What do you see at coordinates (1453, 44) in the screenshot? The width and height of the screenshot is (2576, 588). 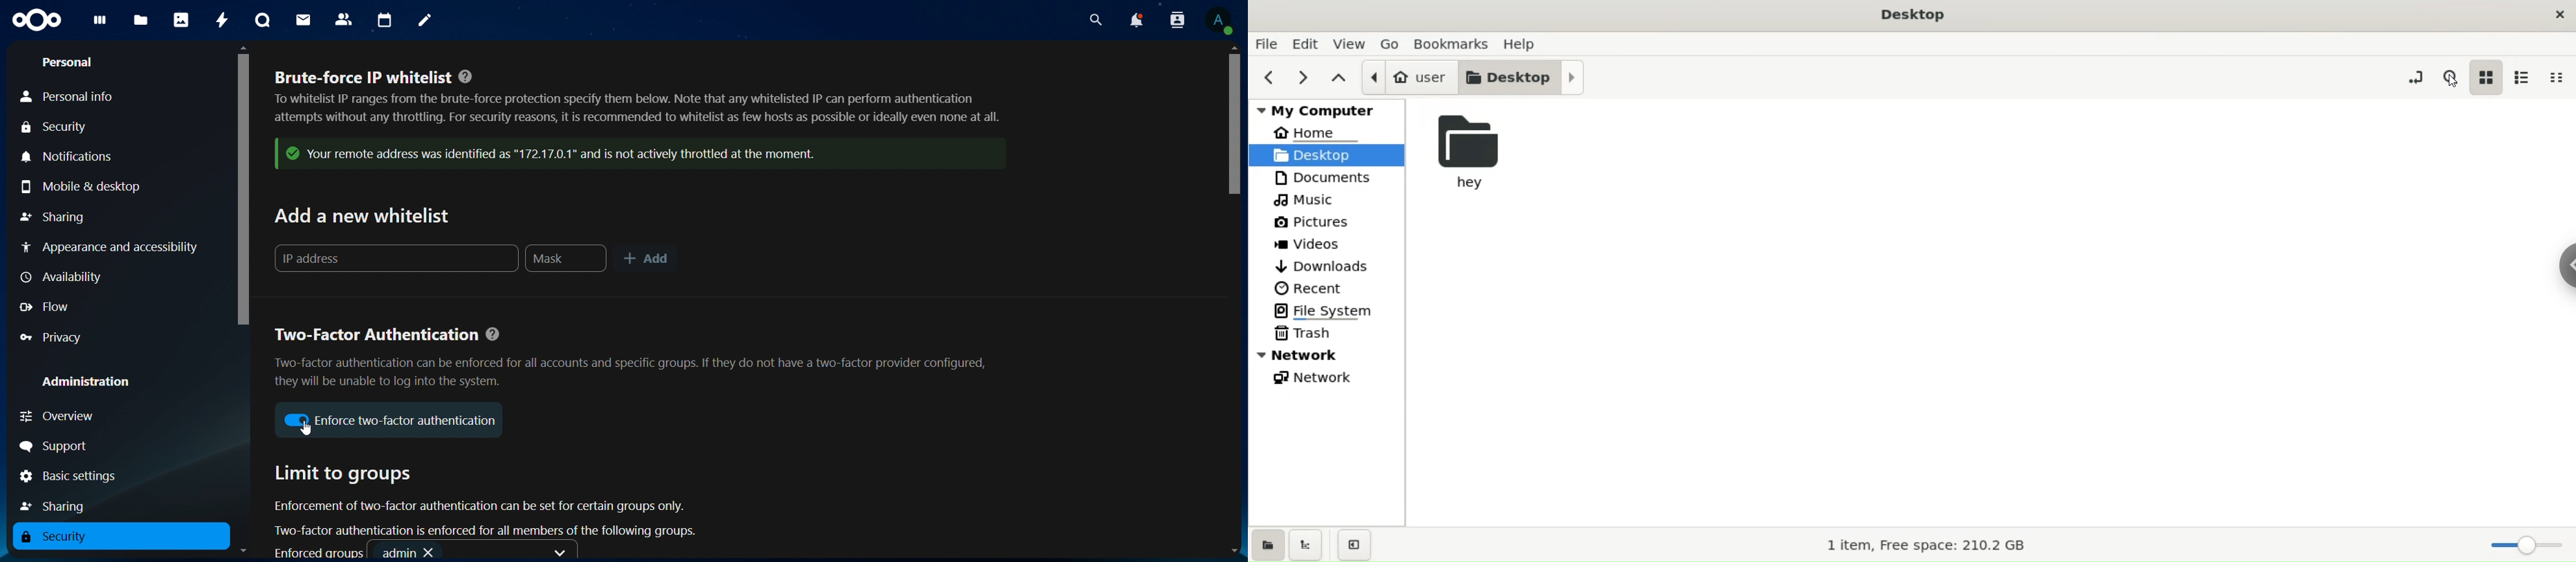 I see `bookmark` at bounding box center [1453, 44].